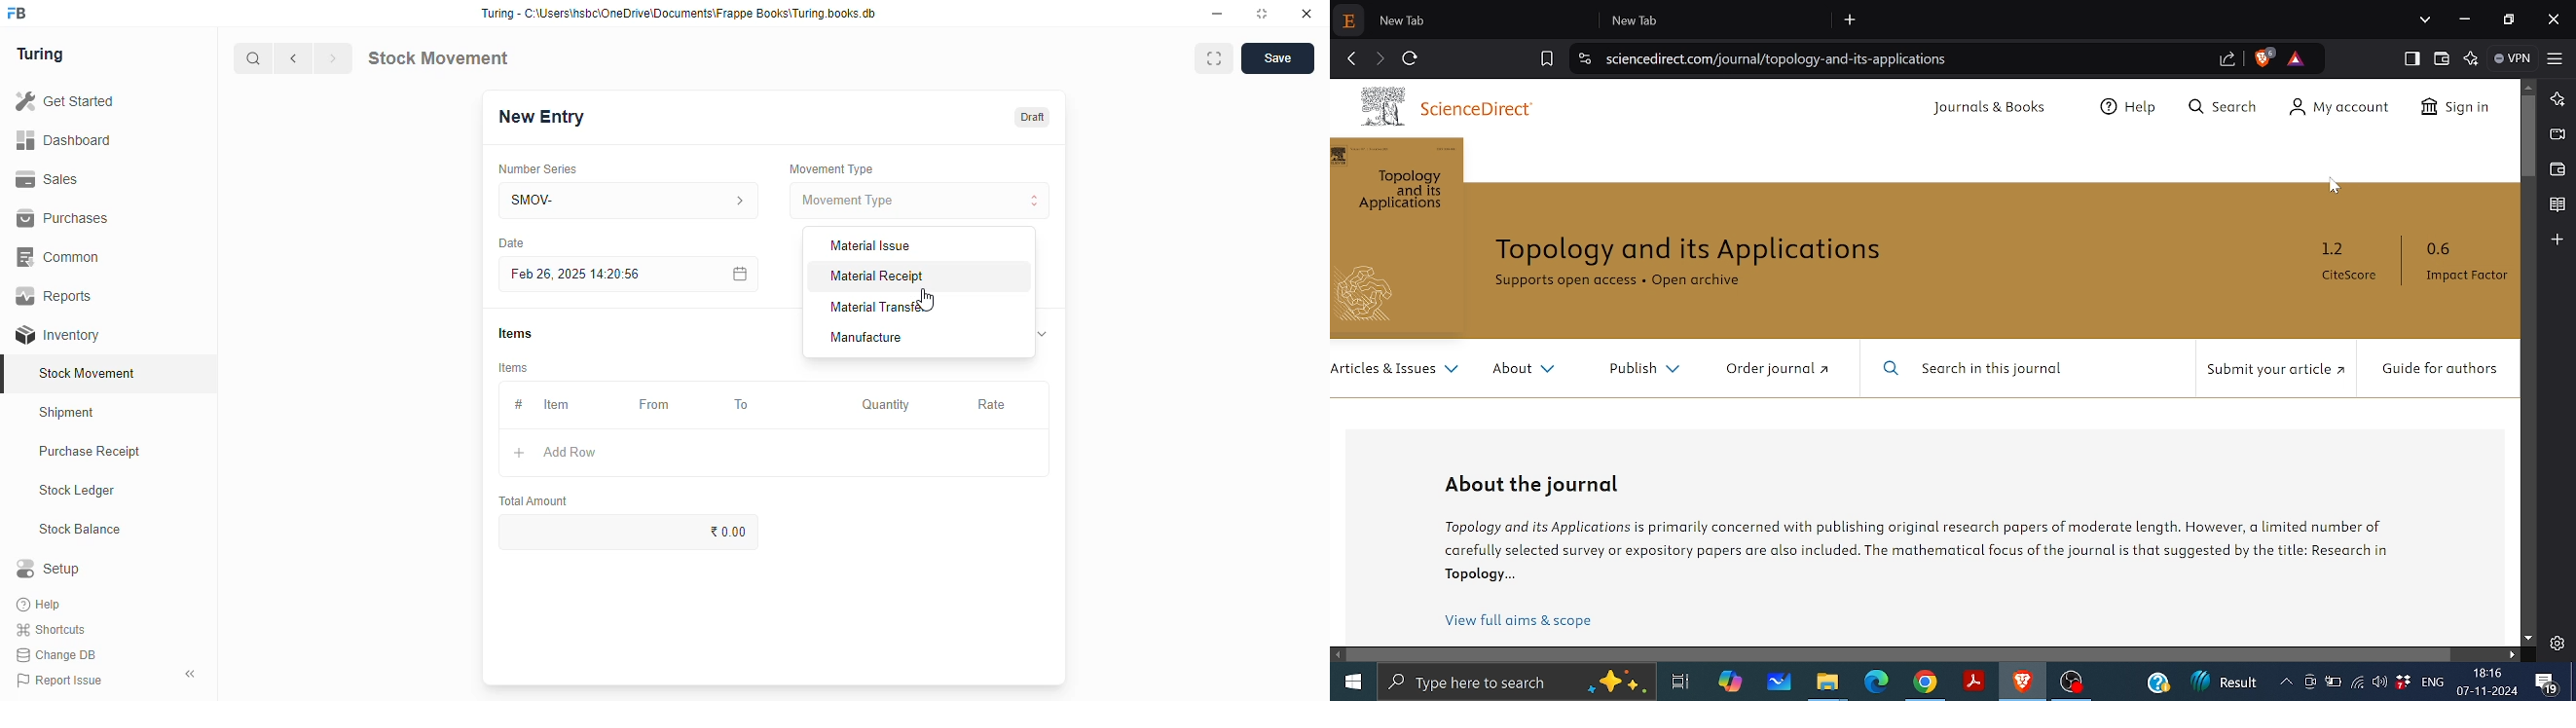 The image size is (2576, 728). What do you see at coordinates (680, 14) in the screenshot?
I see `Turing - C:\Users\nsbc\OneDrive\Documents\Frappe Books\Turing books.db` at bounding box center [680, 14].